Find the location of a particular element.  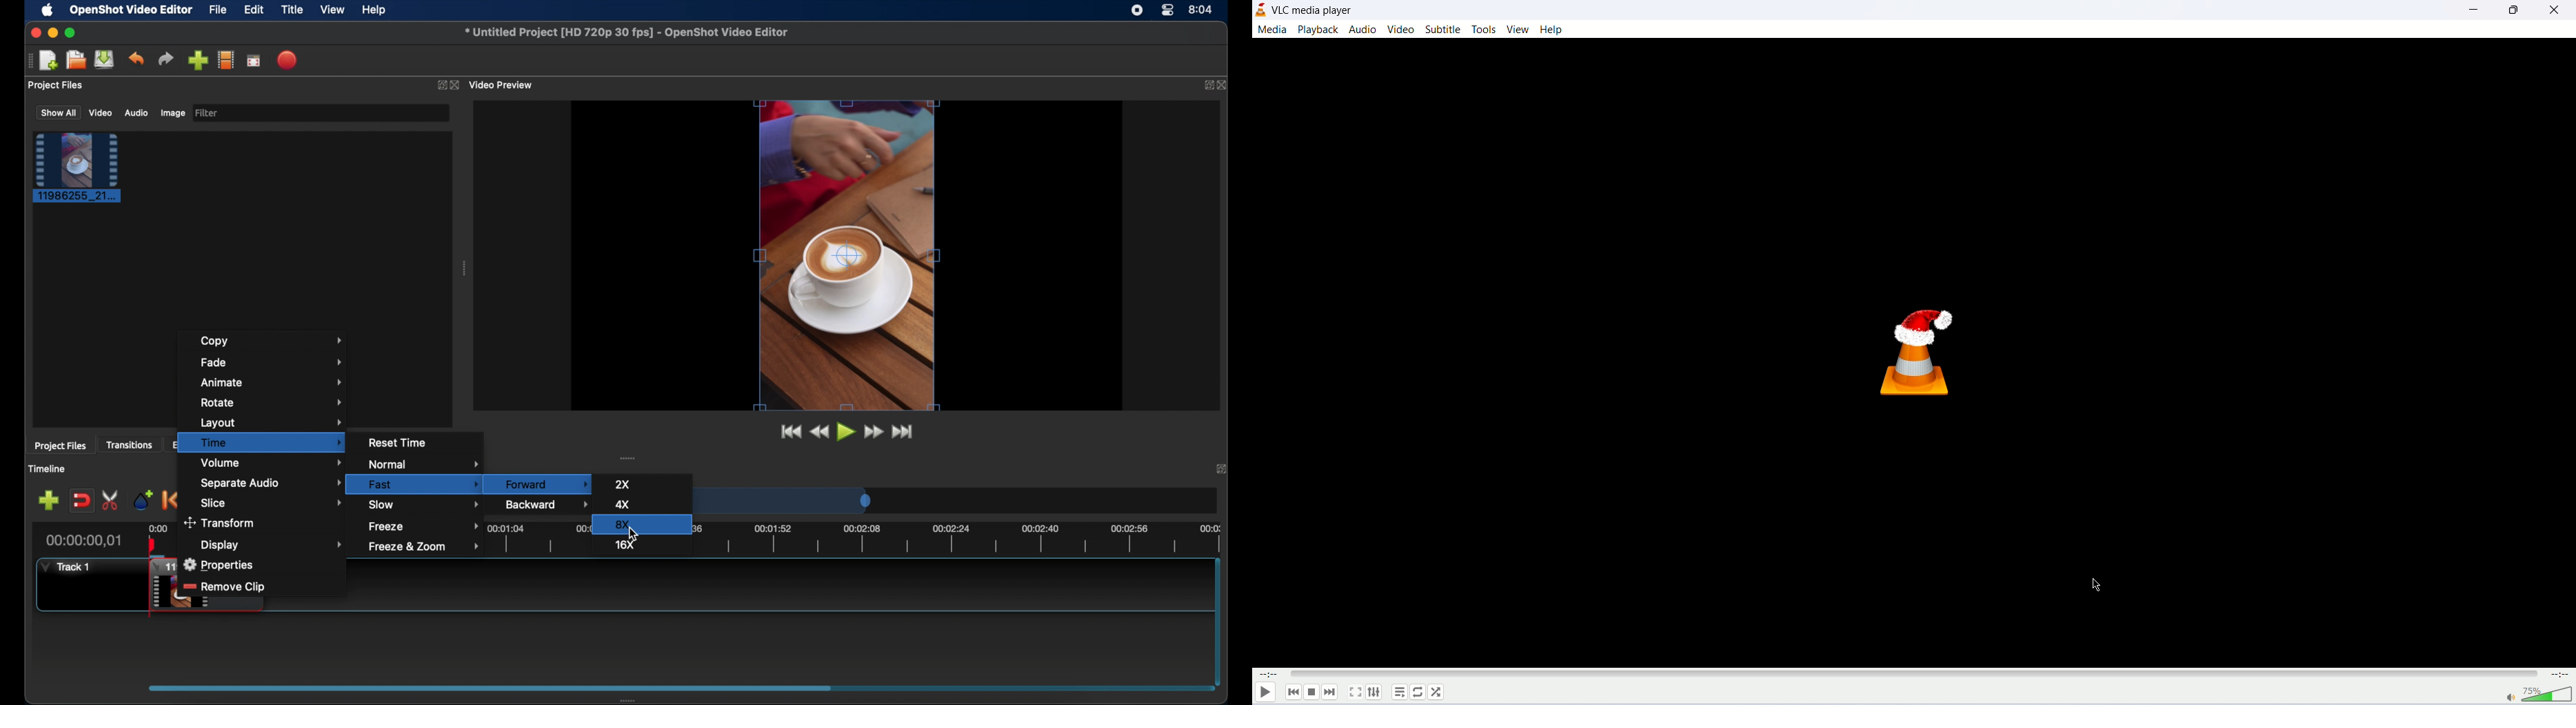

image is located at coordinates (172, 113).